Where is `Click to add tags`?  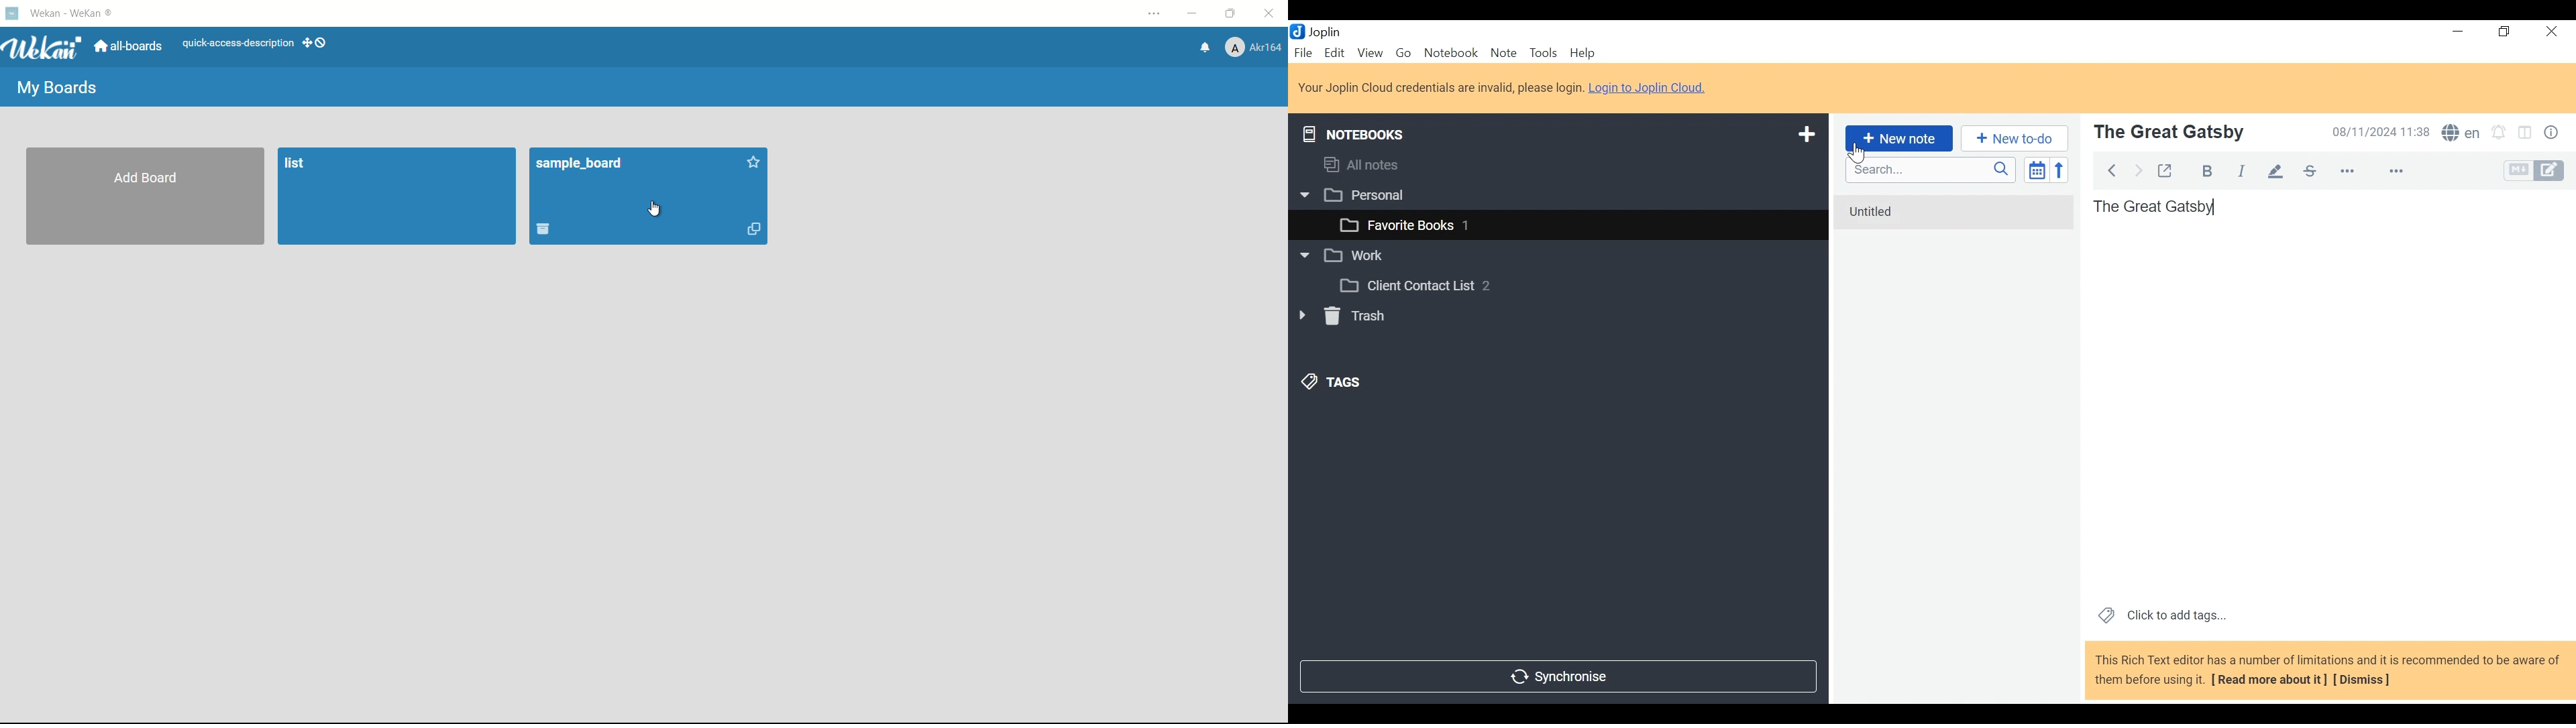 Click to add tags is located at coordinates (2164, 616).